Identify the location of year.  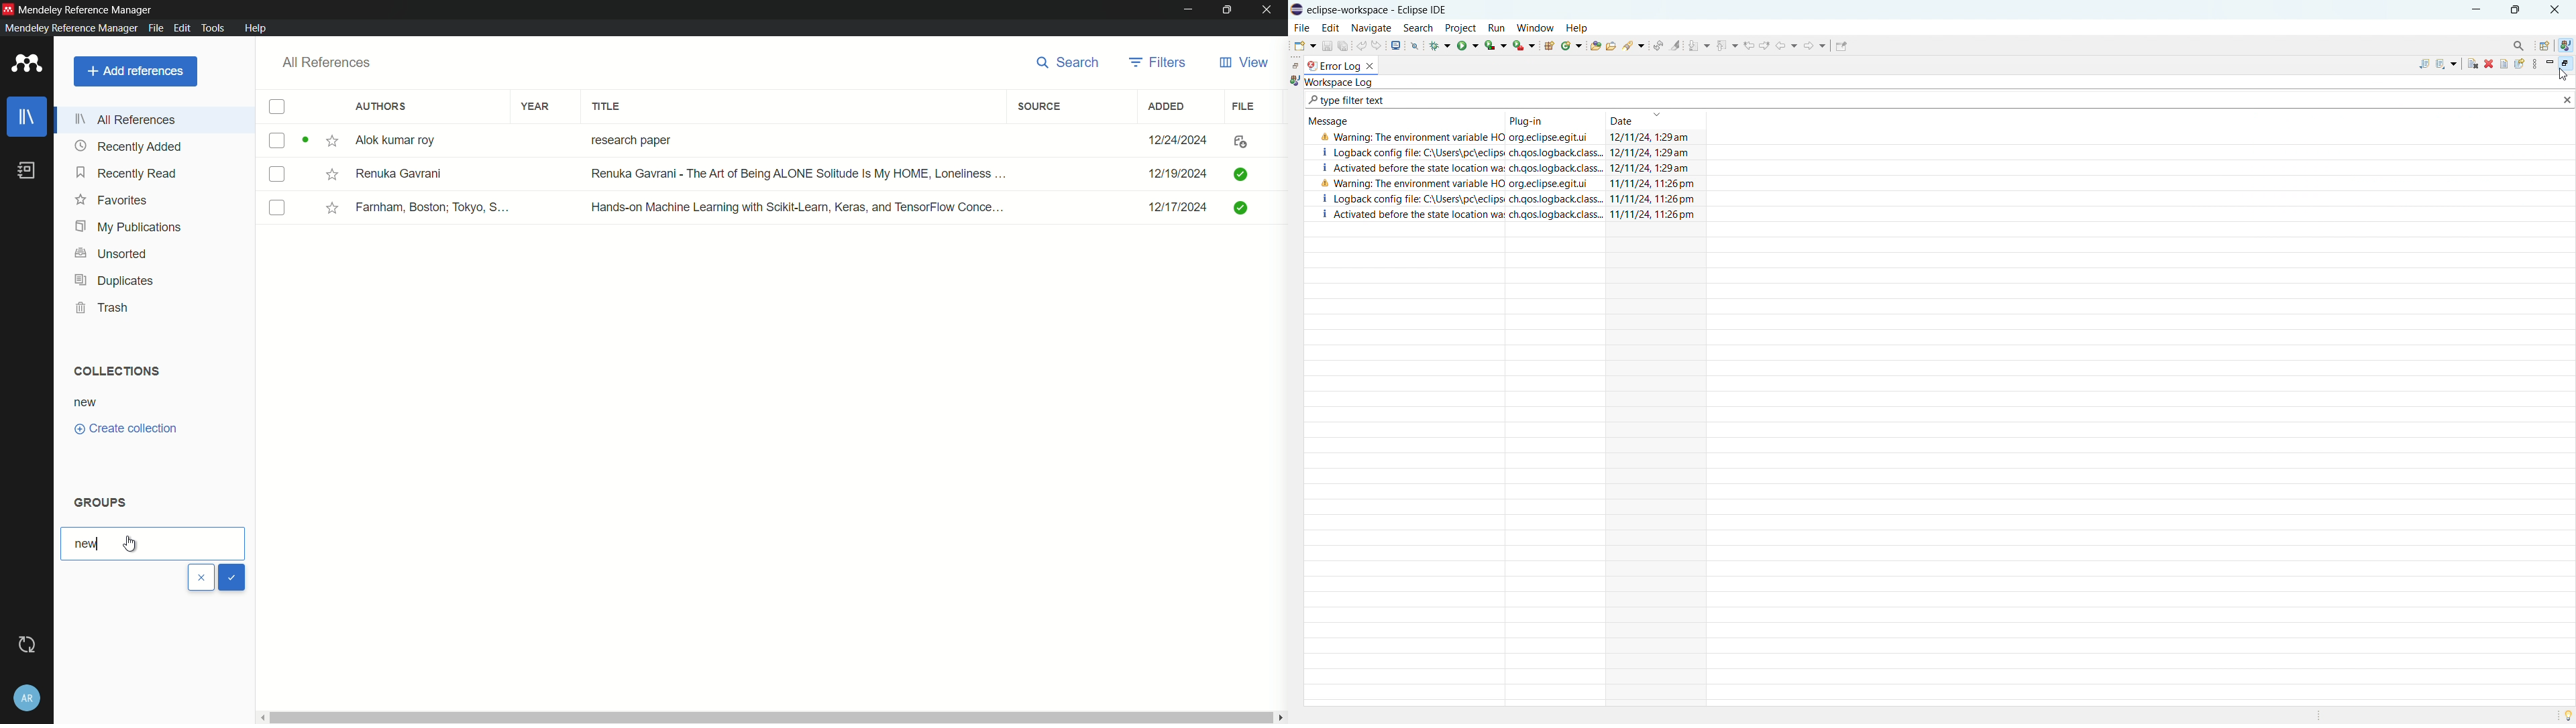
(535, 106).